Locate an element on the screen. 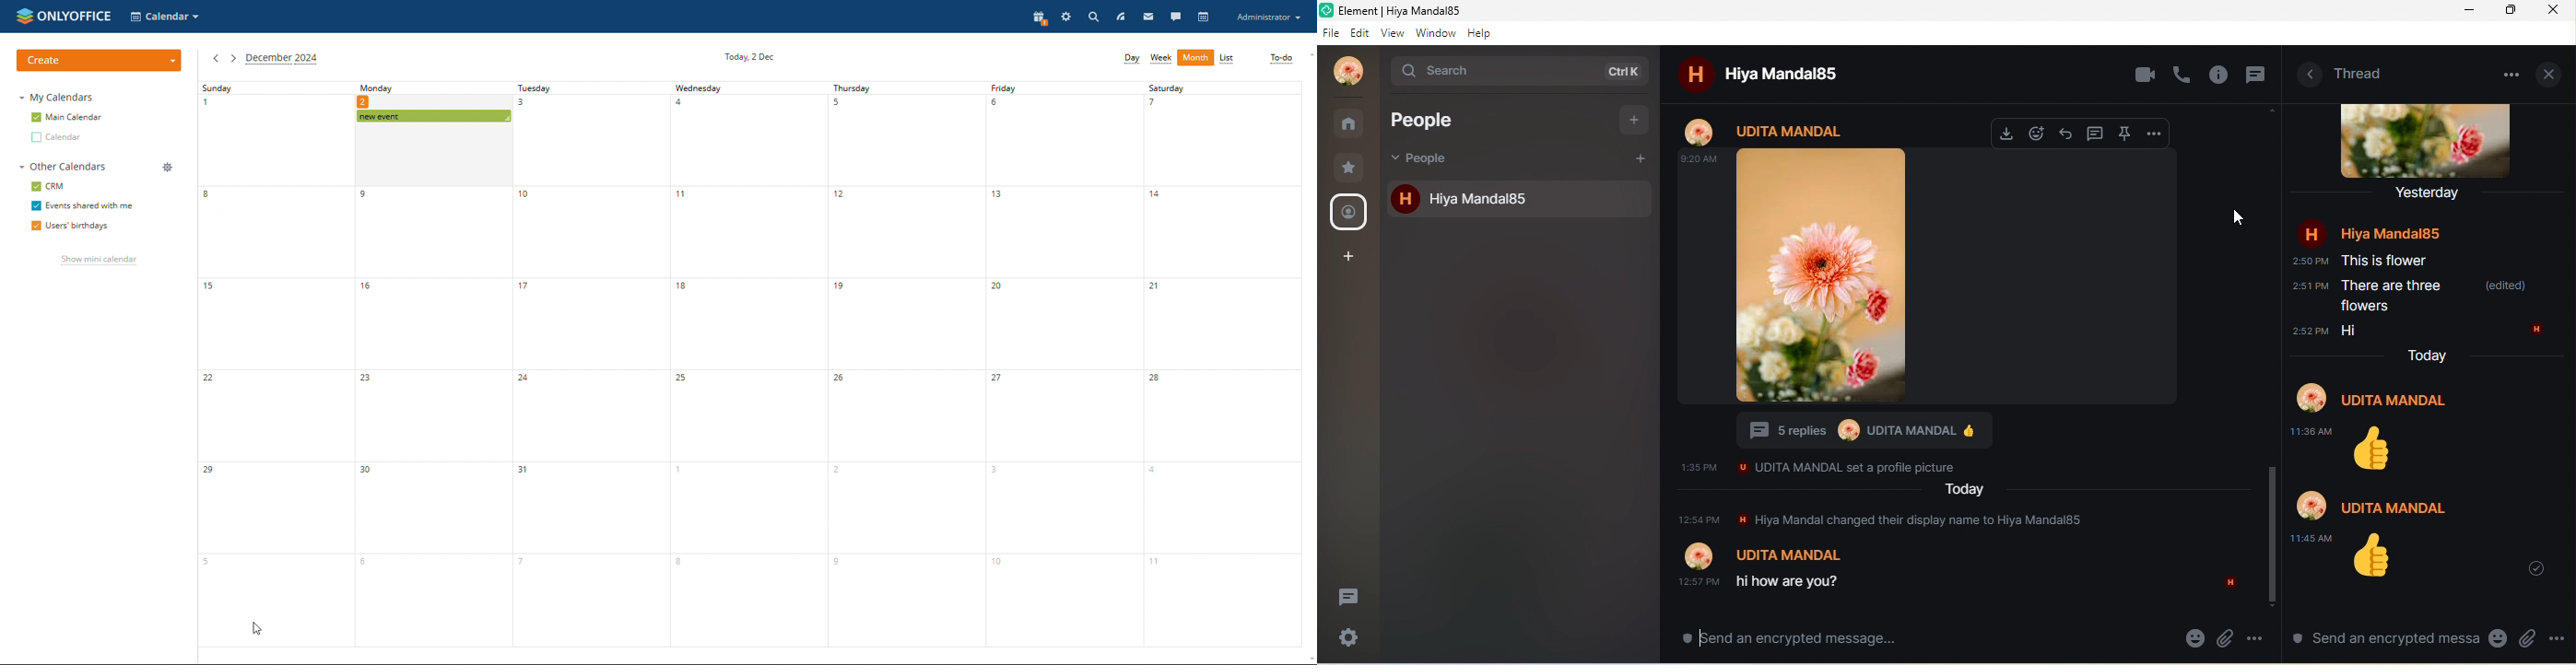 The image size is (2576, 672). 2:51 PM is located at coordinates (2308, 286).